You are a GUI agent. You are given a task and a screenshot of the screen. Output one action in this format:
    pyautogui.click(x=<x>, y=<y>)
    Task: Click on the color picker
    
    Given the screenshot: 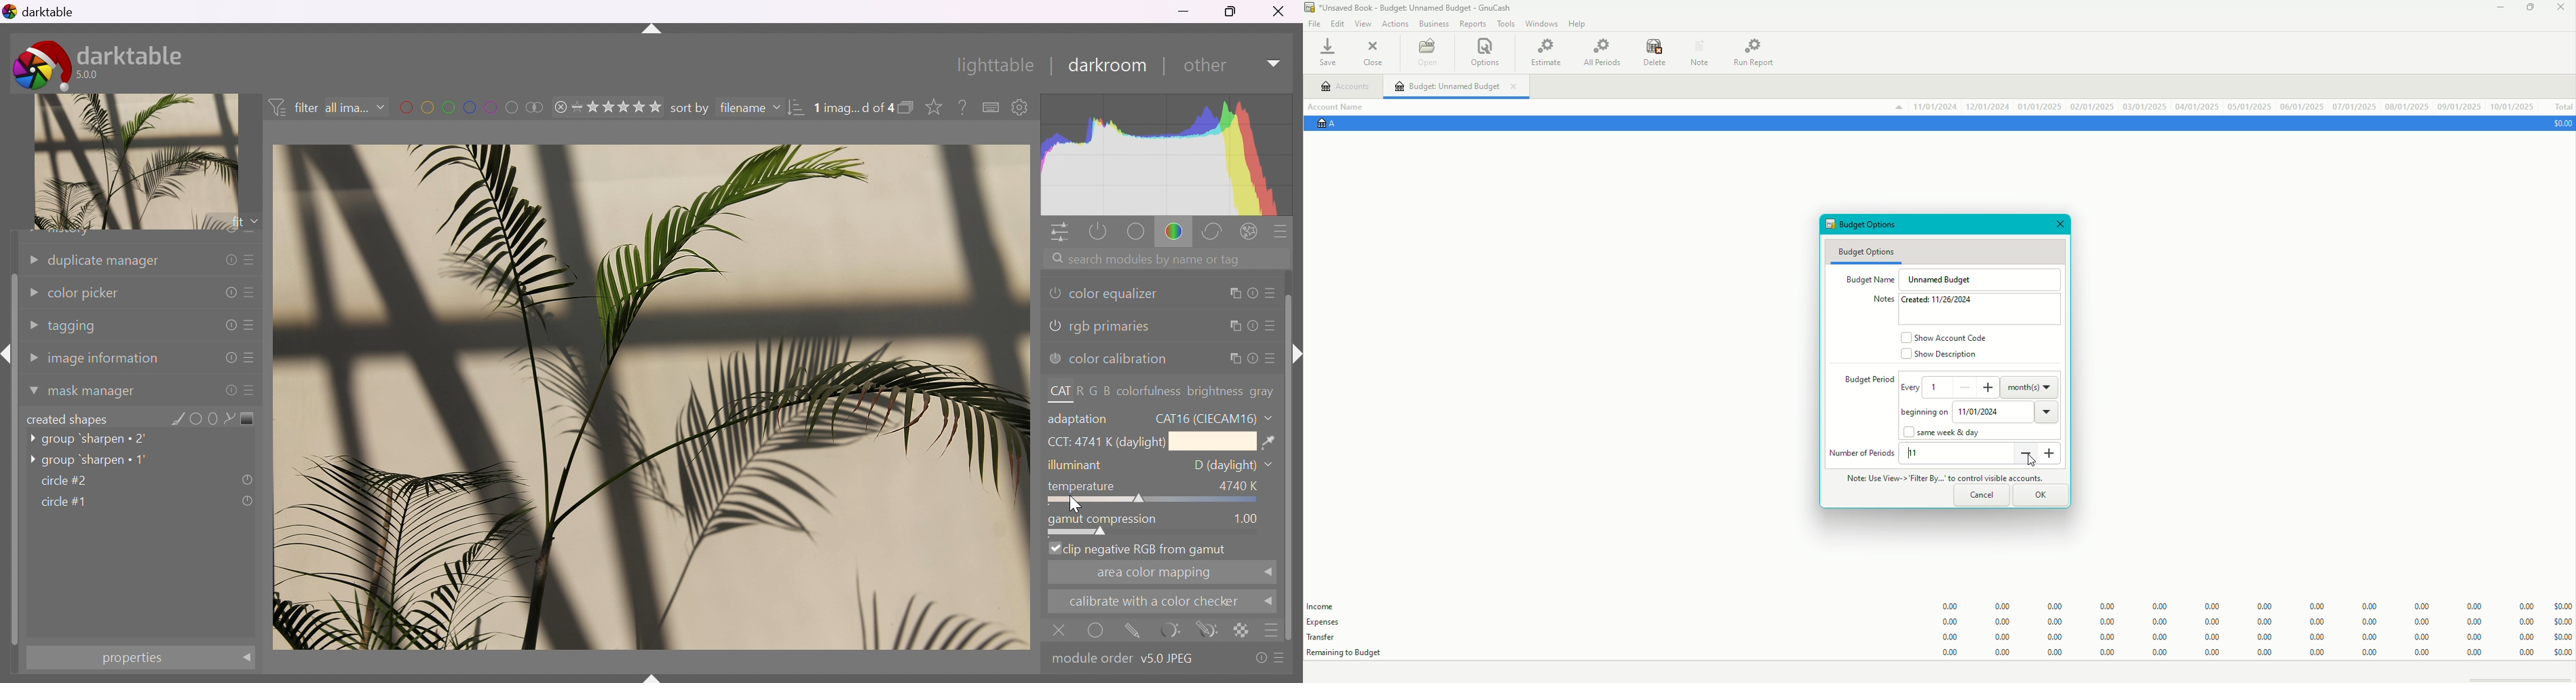 What is the action you would take?
    pyautogui.click(x=140, y=294)
    